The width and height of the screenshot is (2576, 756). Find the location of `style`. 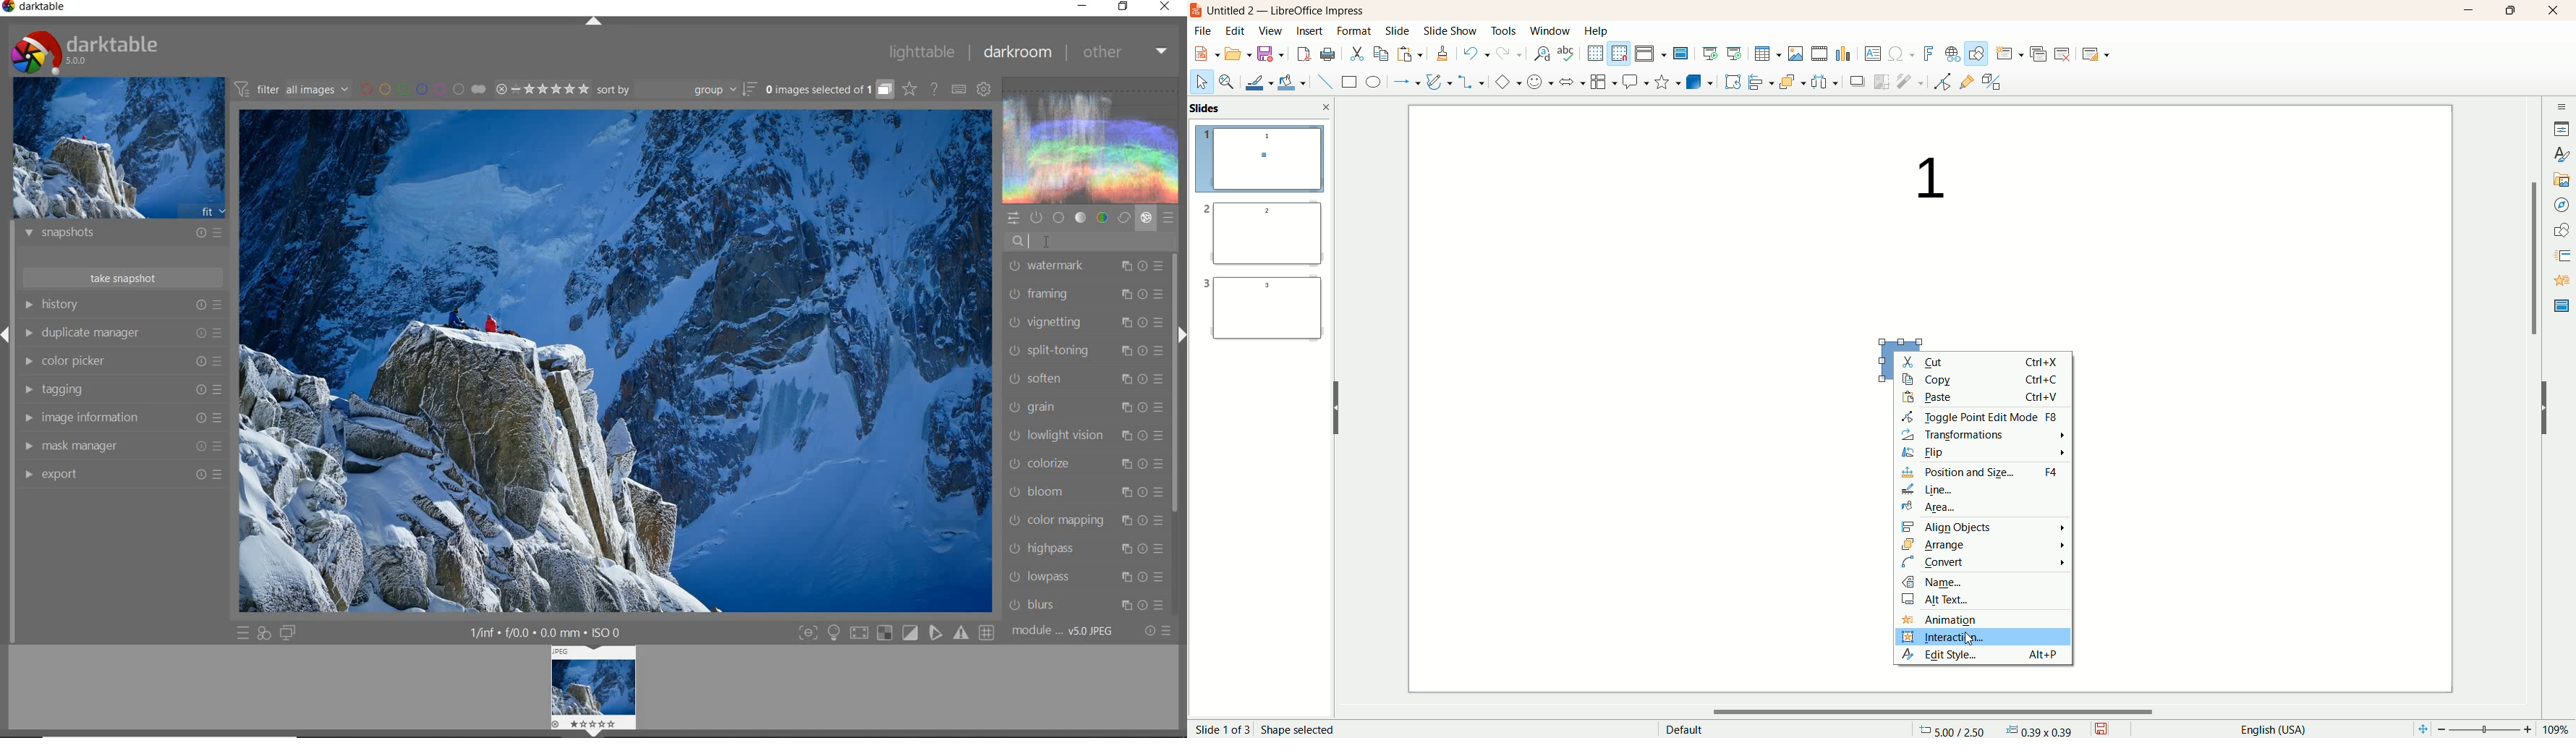

style is located at coordinates (2560, 155).